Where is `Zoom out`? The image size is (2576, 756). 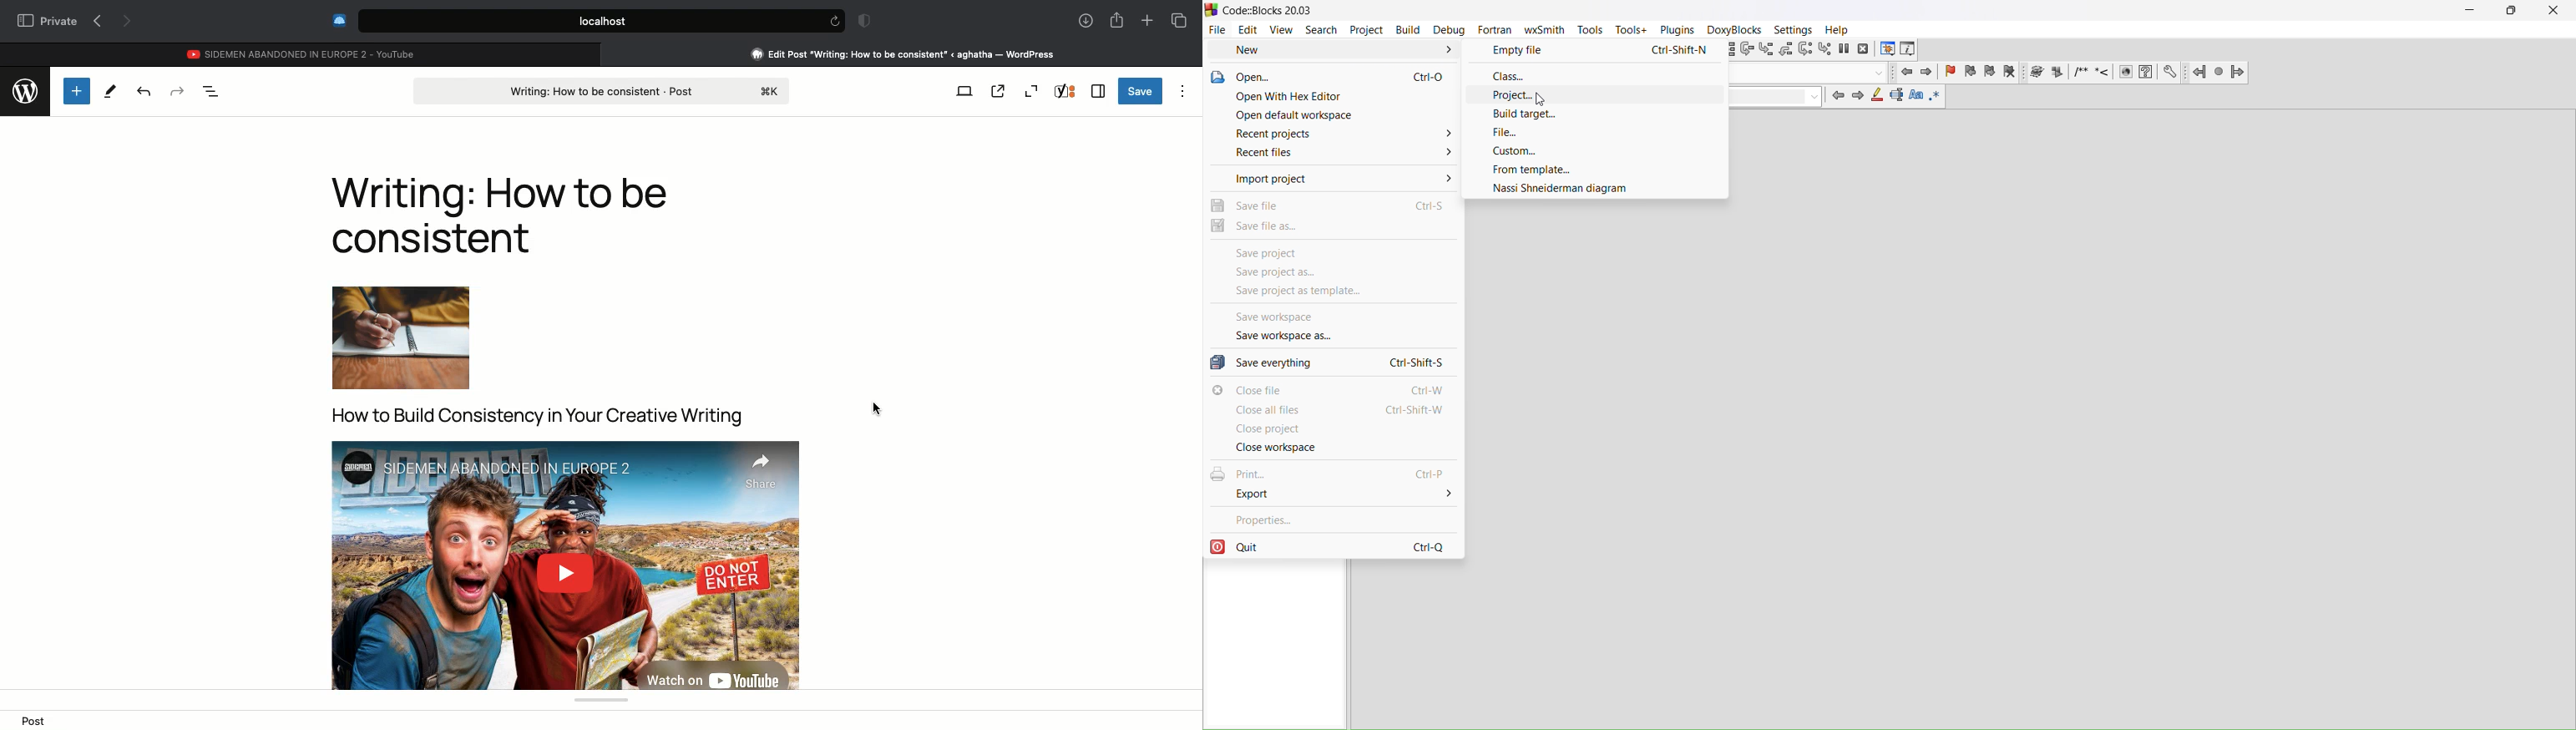 Zoom out is located at coordinates (1030, 91).